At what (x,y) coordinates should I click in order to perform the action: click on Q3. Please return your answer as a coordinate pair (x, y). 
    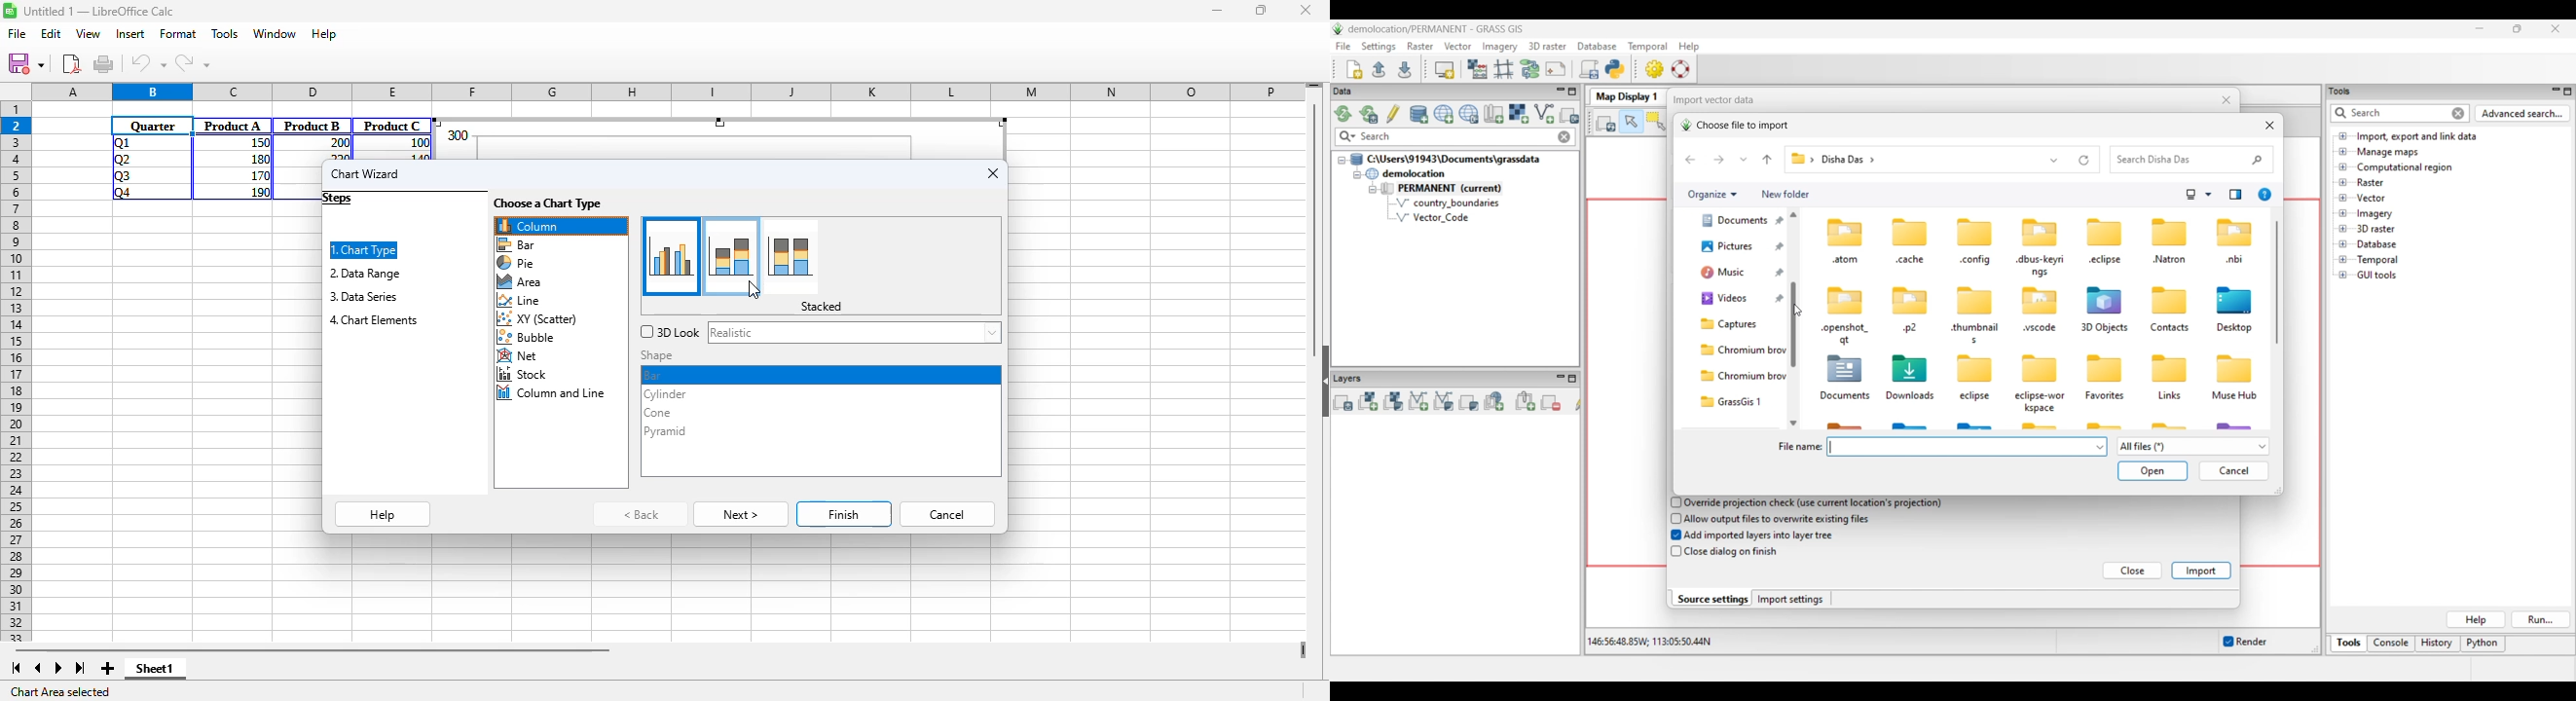
    Looking at the image, I should click on (122, 176).